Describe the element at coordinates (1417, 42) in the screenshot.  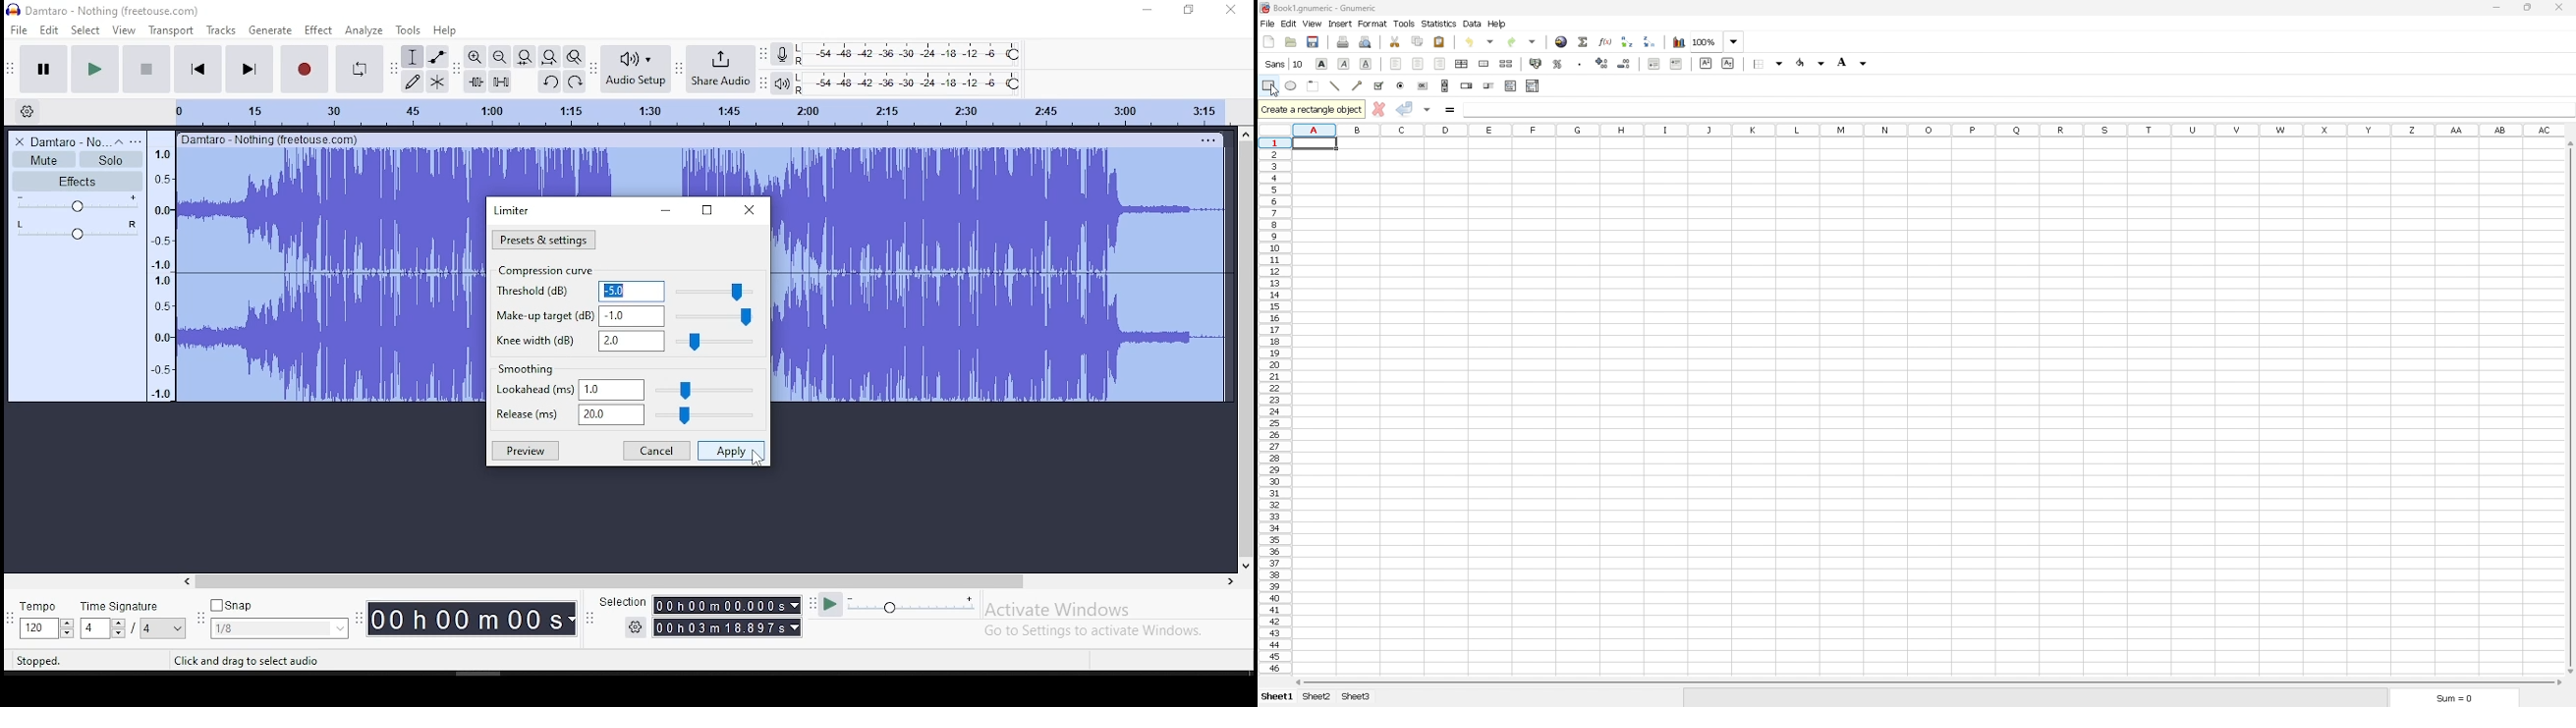
I see `copy` at that location.